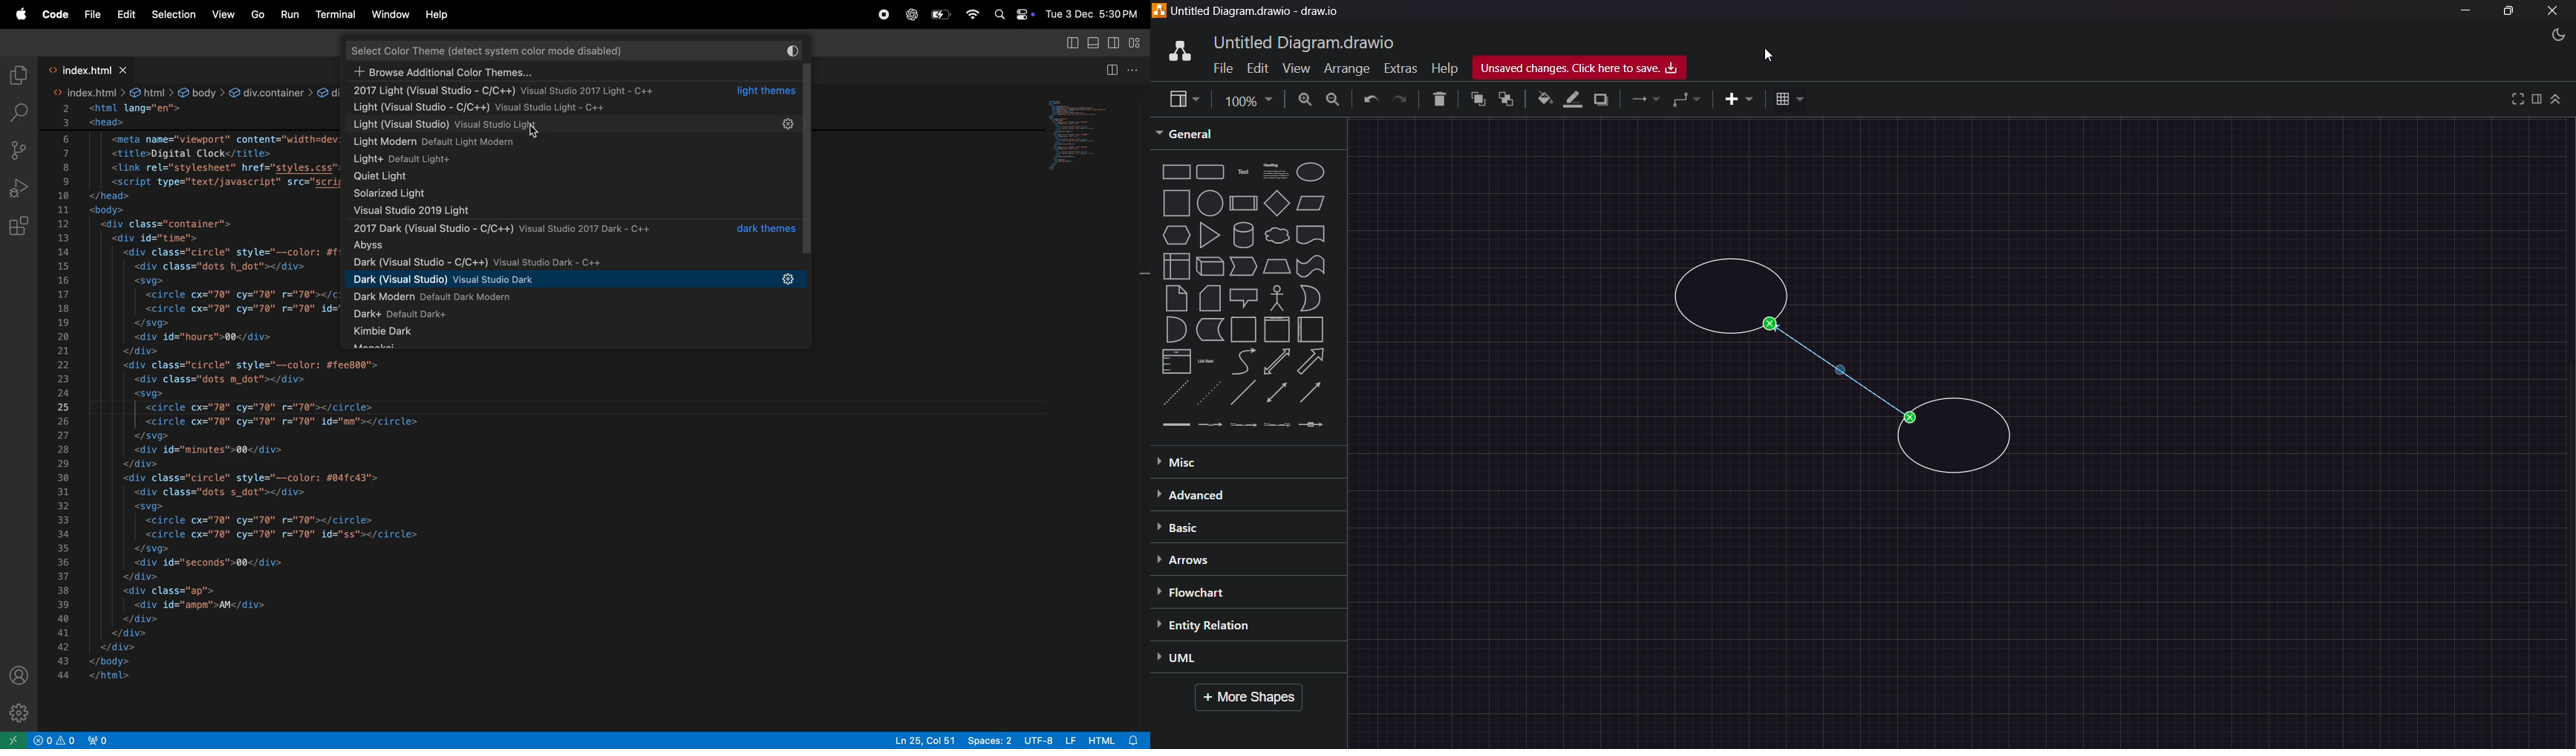 This screenshot has width=2576, height=756. What do you see at coordinates (1733, 100) in the screenshot?
I see `insert` at bounding box center [1733, 100].